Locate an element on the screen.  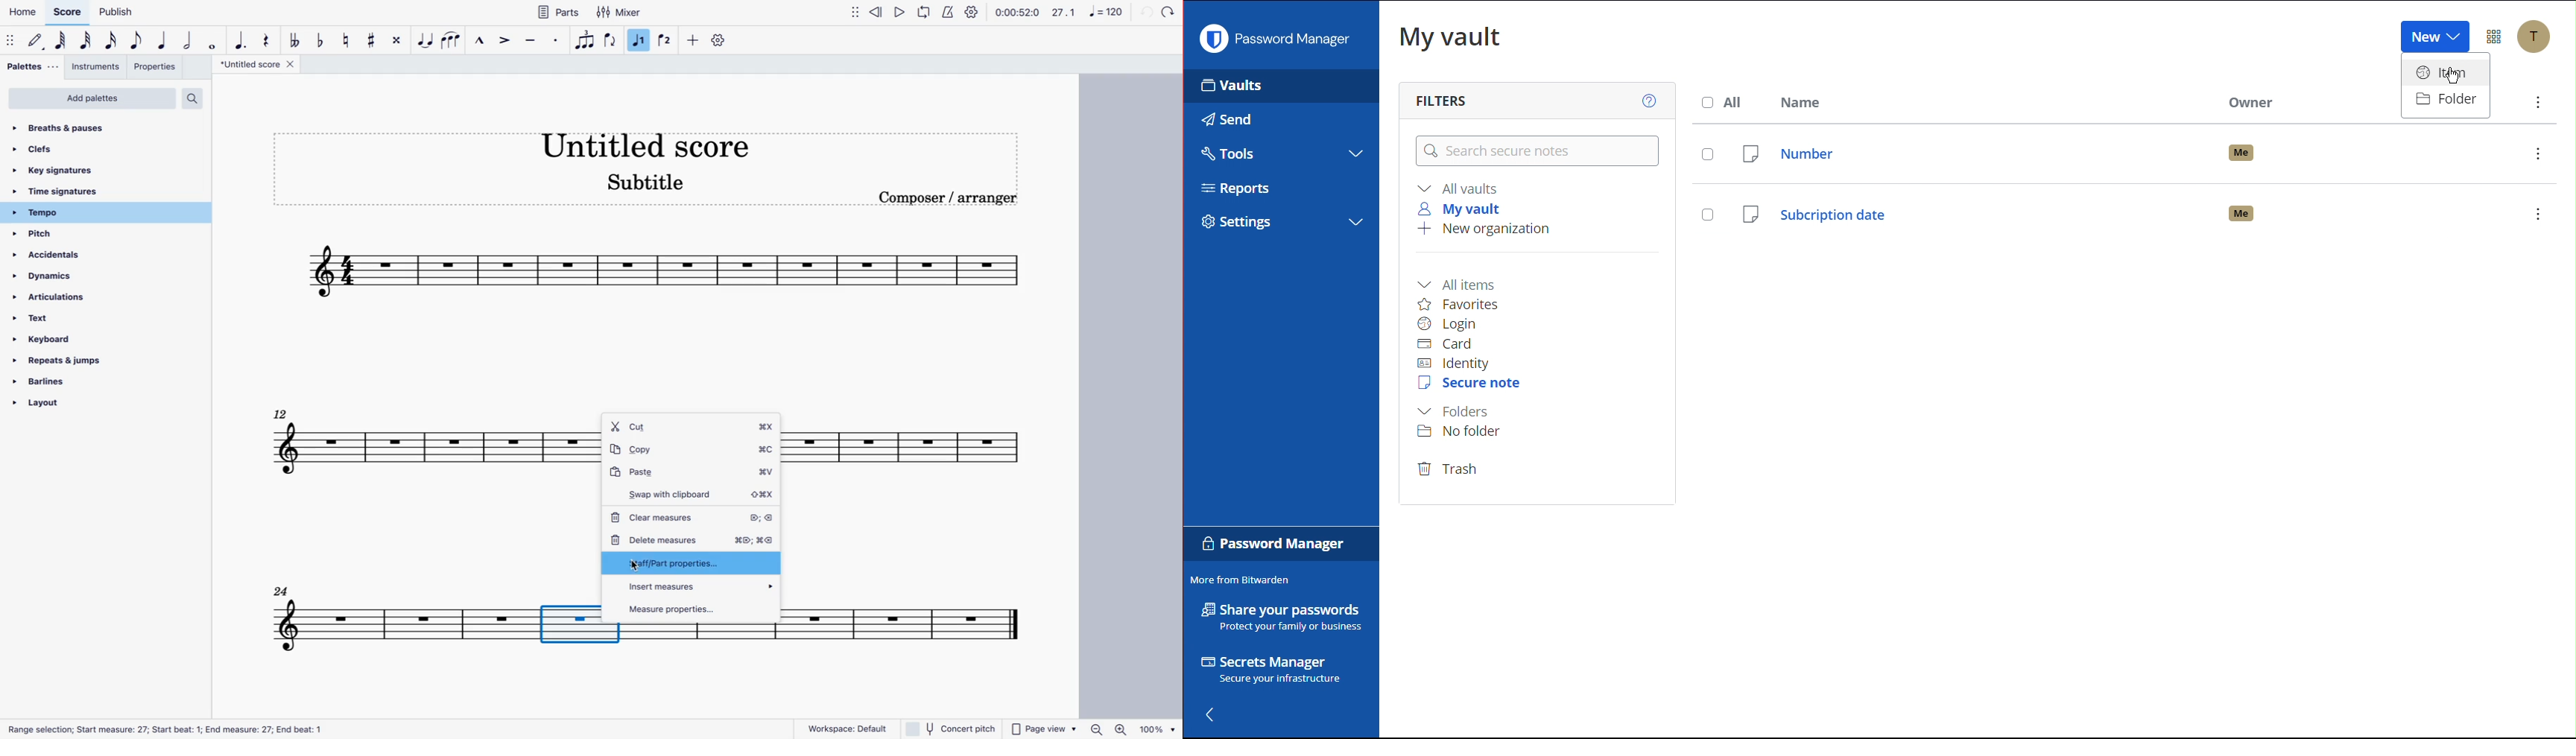
articulations is located at coordinates (67, 298).